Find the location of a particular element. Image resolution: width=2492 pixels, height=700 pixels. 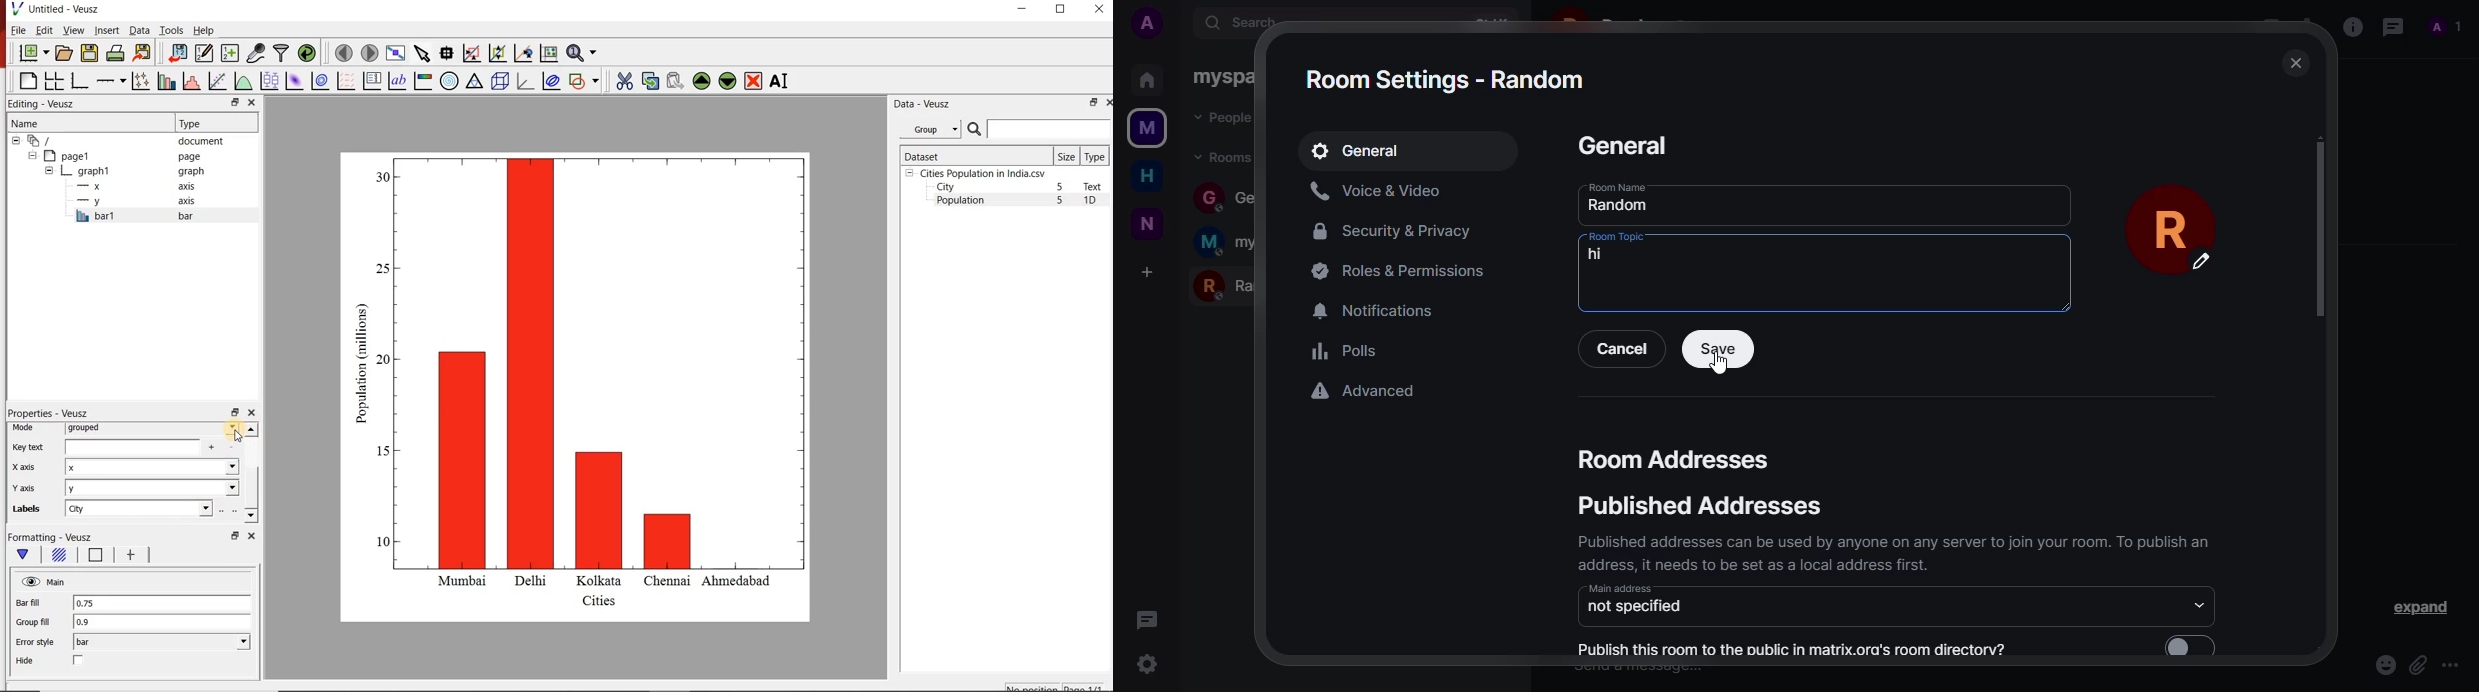

Add an axis to the plot is located at coordinates (111, 79).